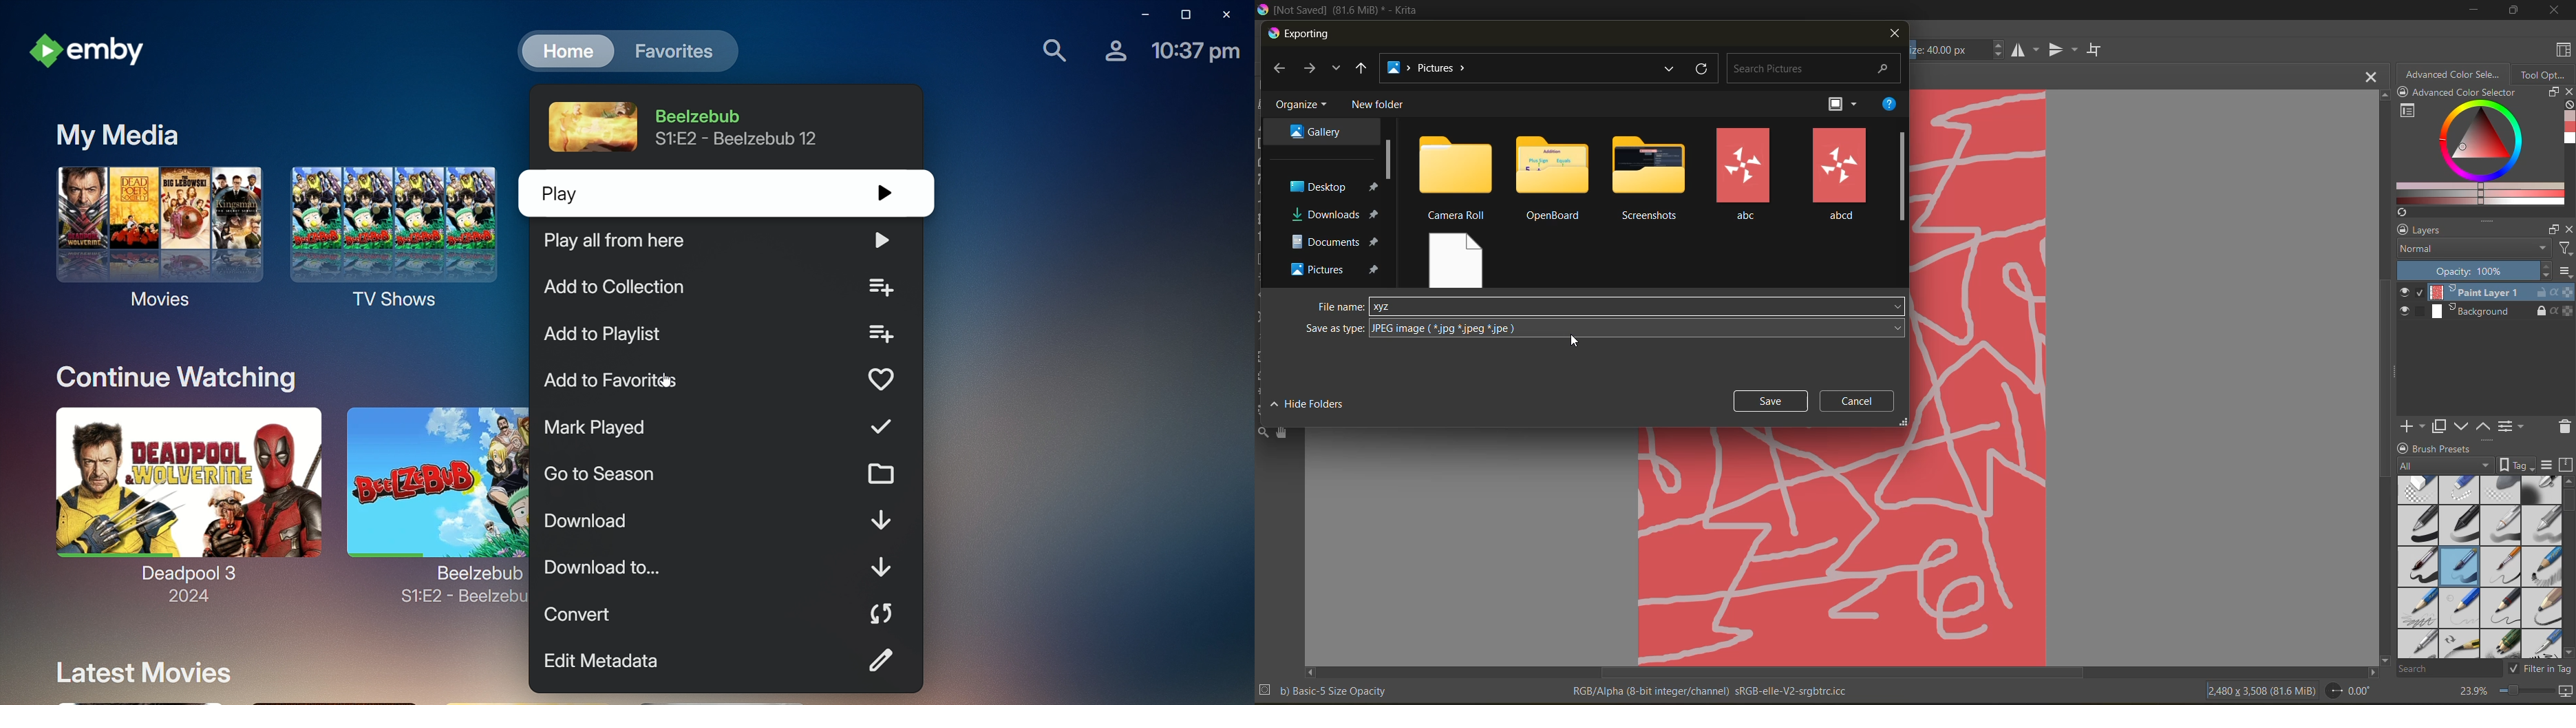 The image size is (2576, 728). I want to click on up to desktop, so click(1361, 70).